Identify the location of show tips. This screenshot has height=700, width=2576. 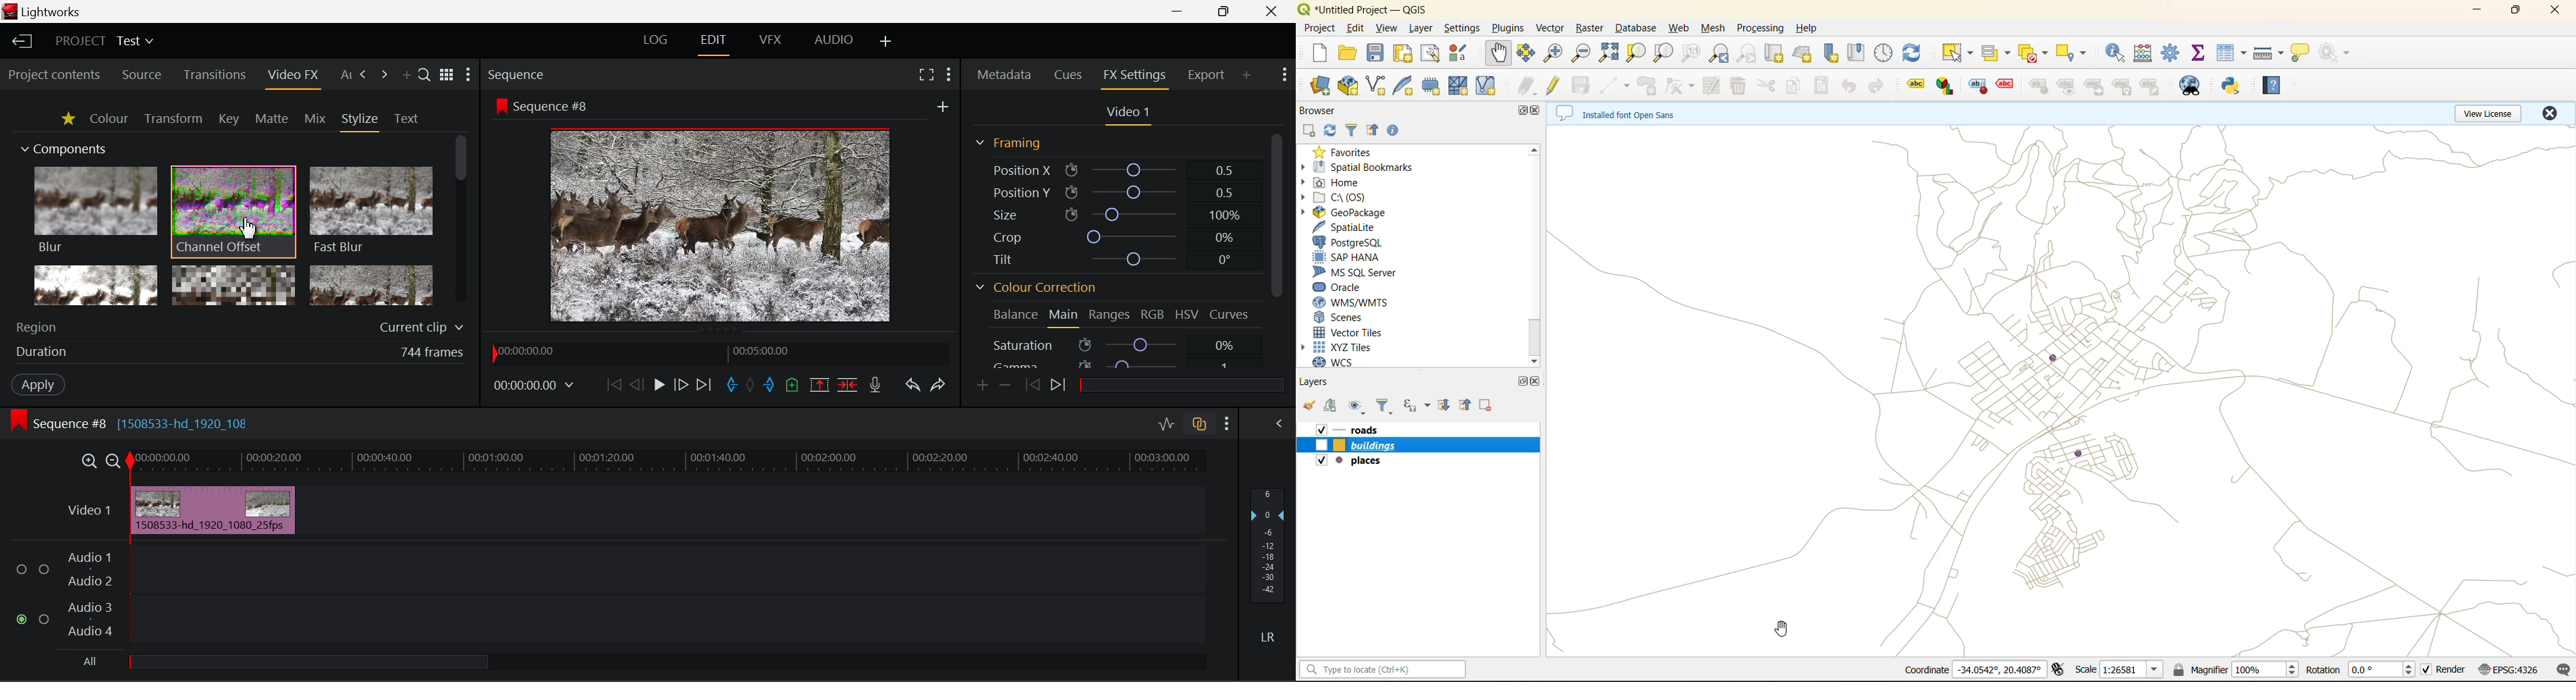
(2306, 51).